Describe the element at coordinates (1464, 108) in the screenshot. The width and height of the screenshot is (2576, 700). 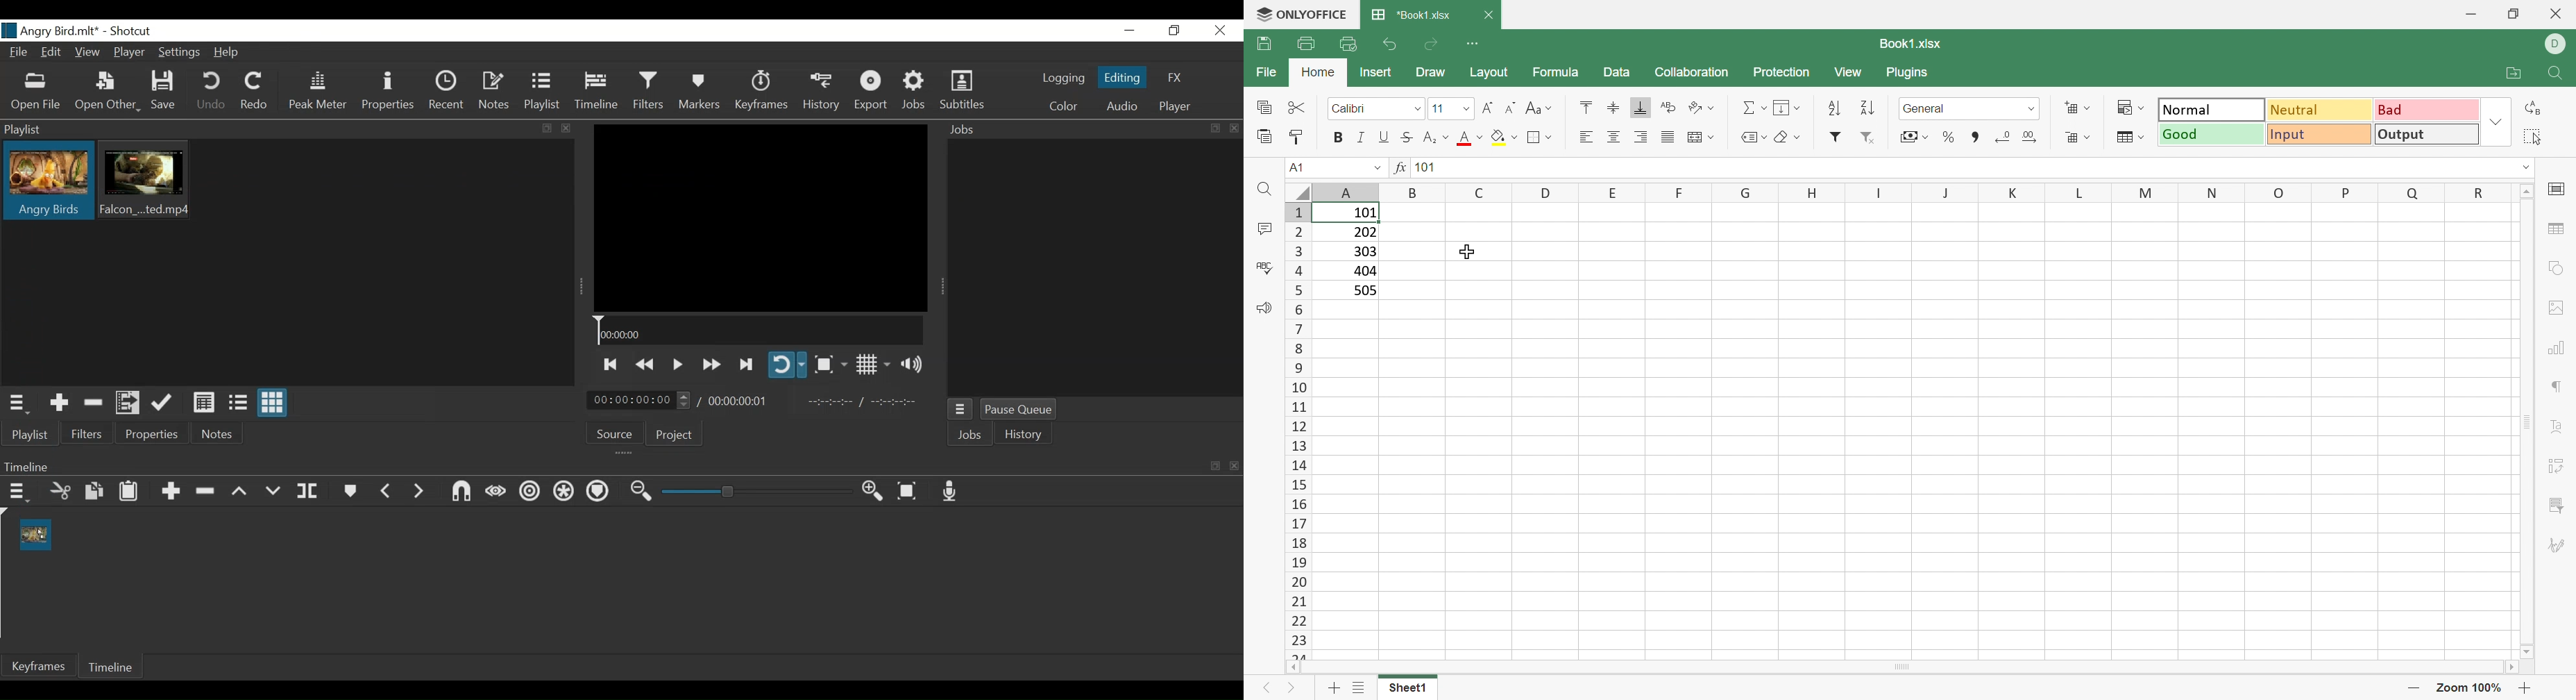
I see `Drop Down` at that location.